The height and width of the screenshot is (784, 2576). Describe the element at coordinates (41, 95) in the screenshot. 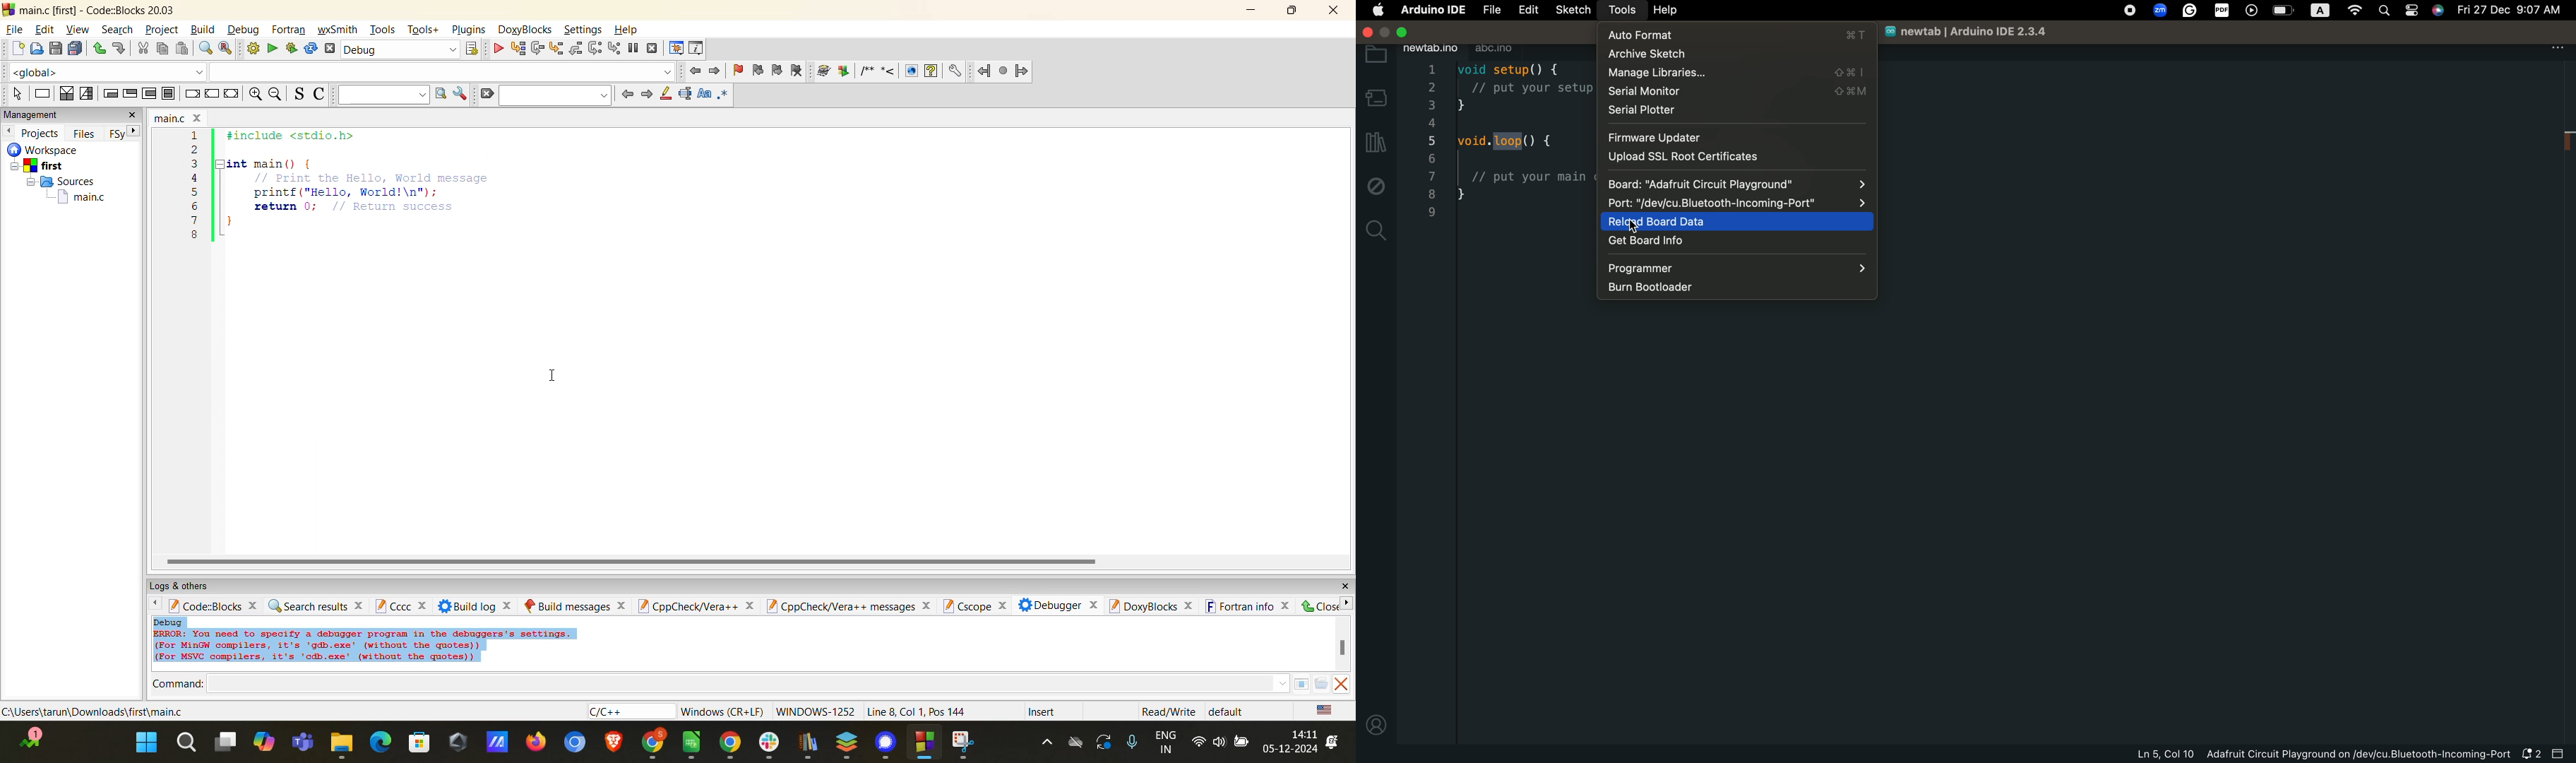

I see `instruction` at that location.